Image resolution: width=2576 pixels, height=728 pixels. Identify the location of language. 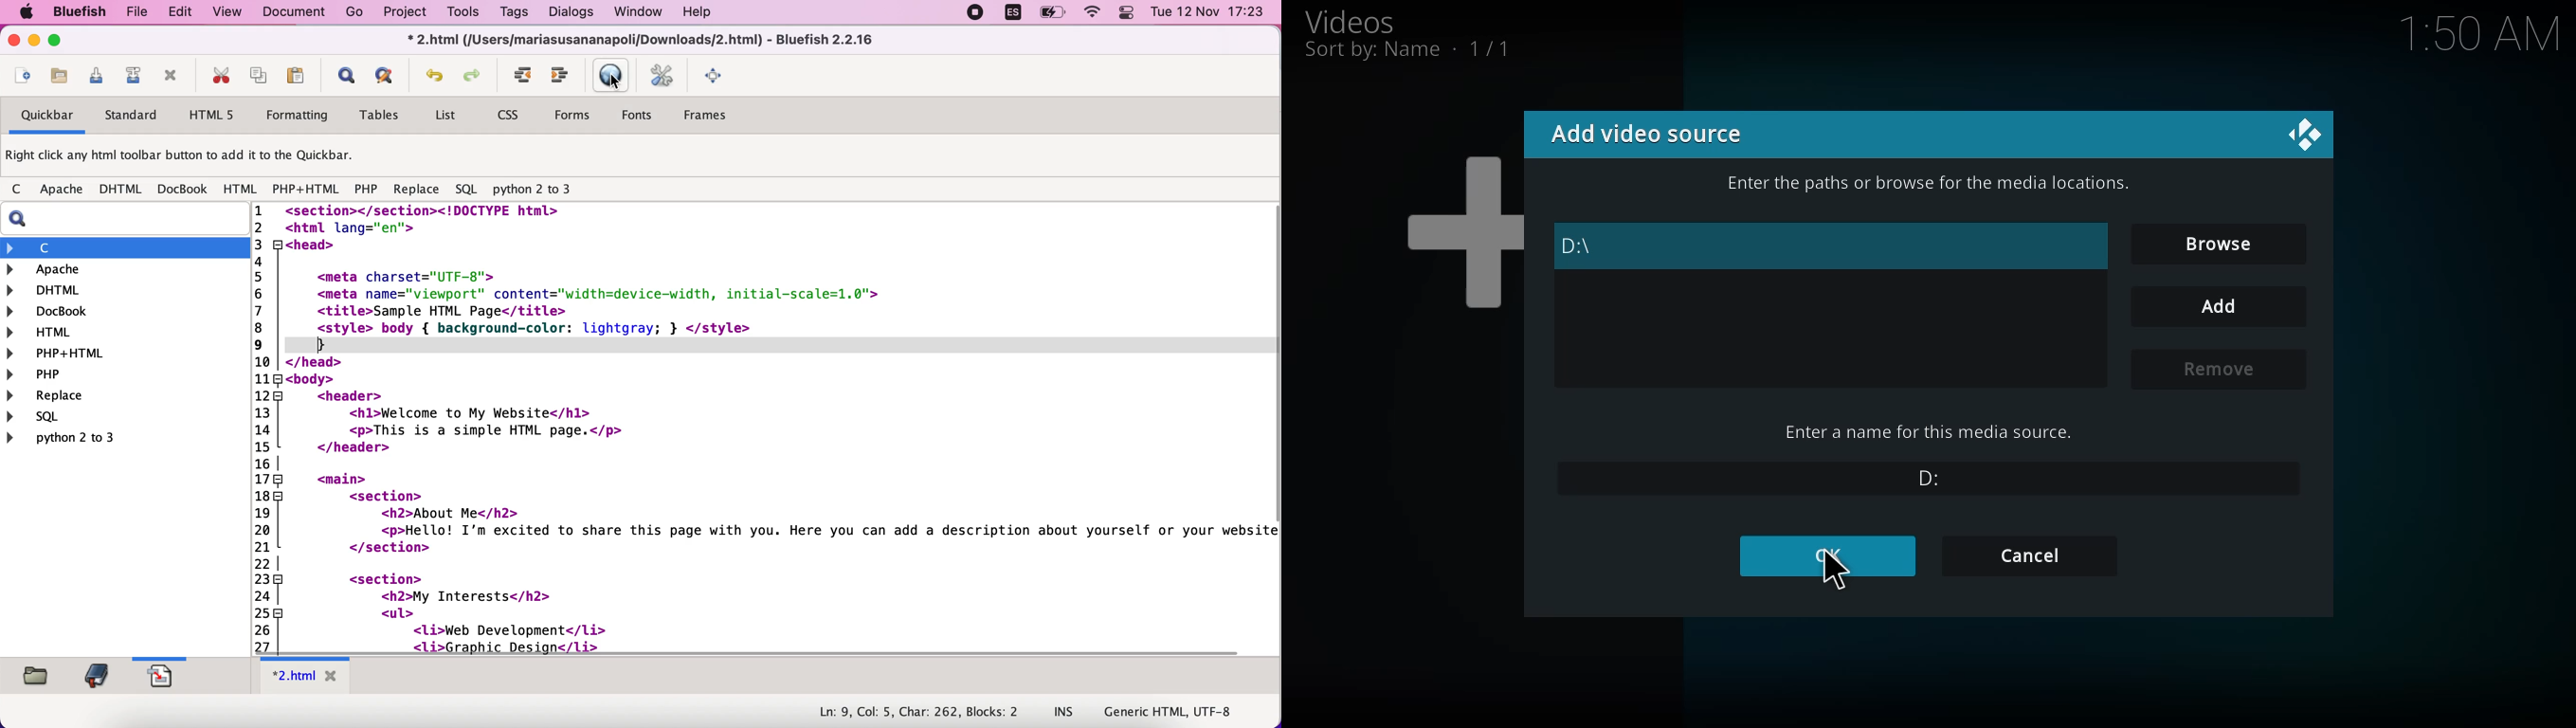
(1013, 15).